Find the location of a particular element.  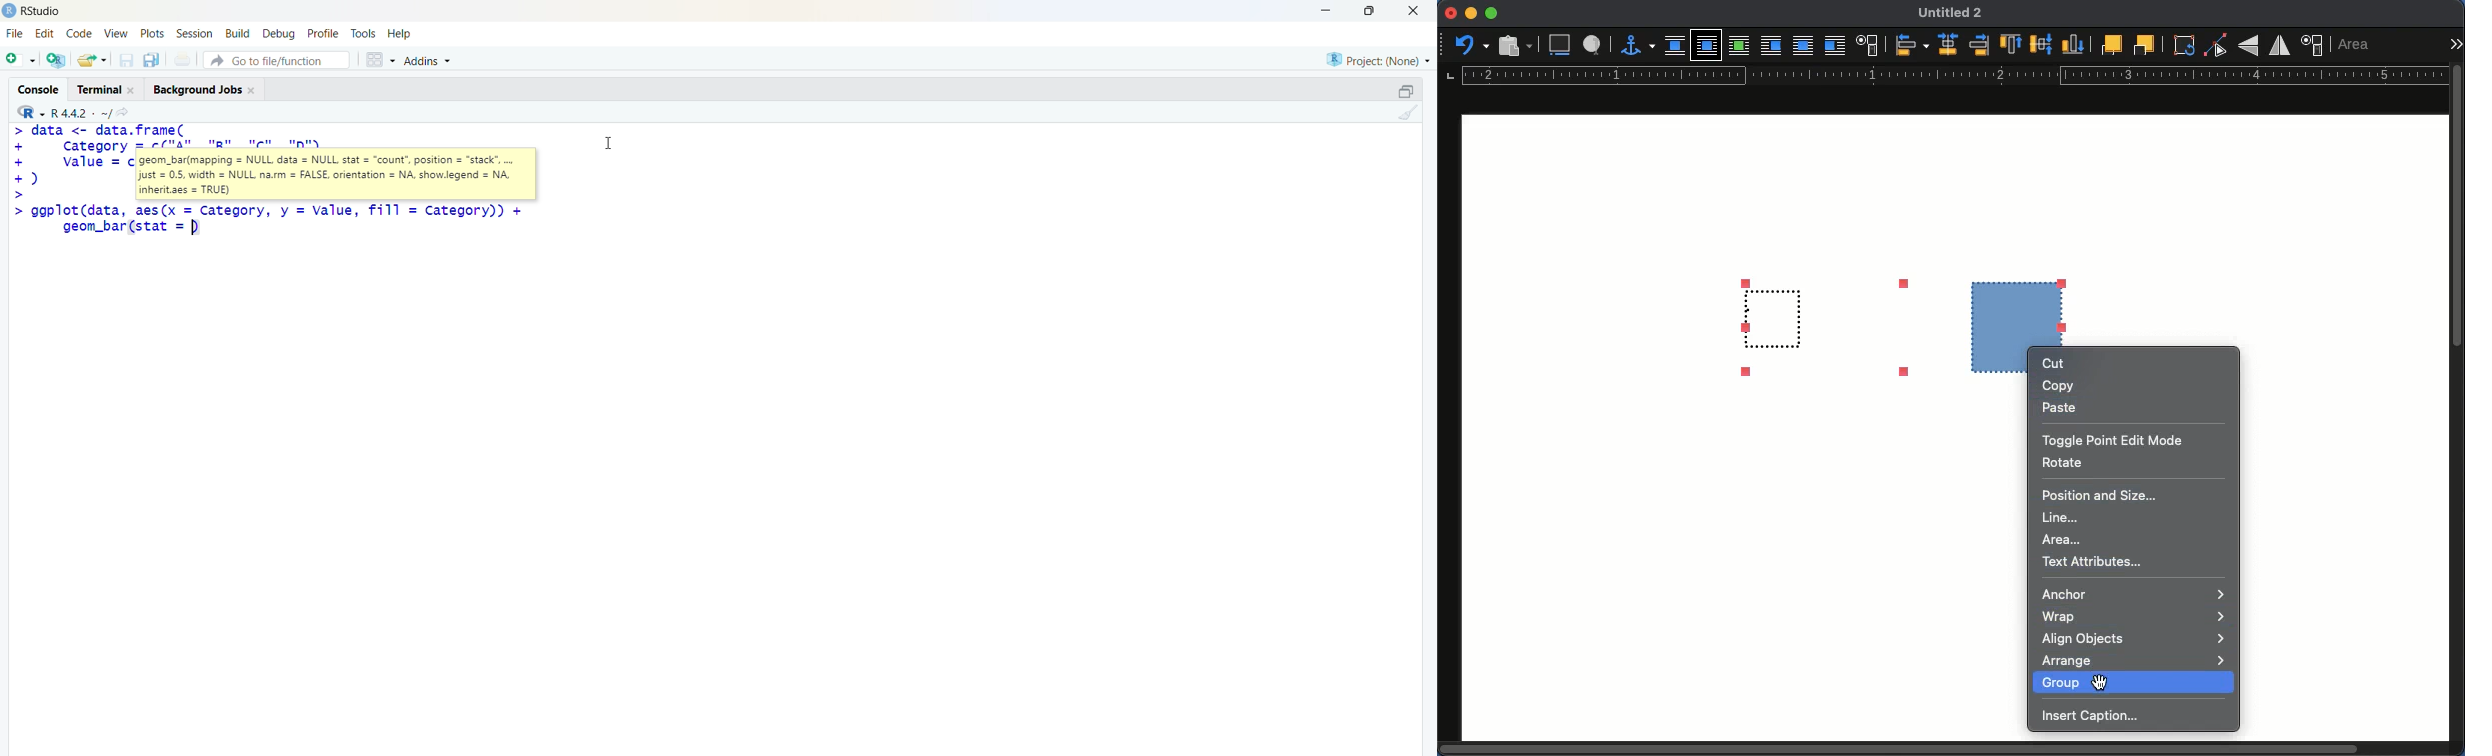

open an existing file is located at coordinates (91, 59).